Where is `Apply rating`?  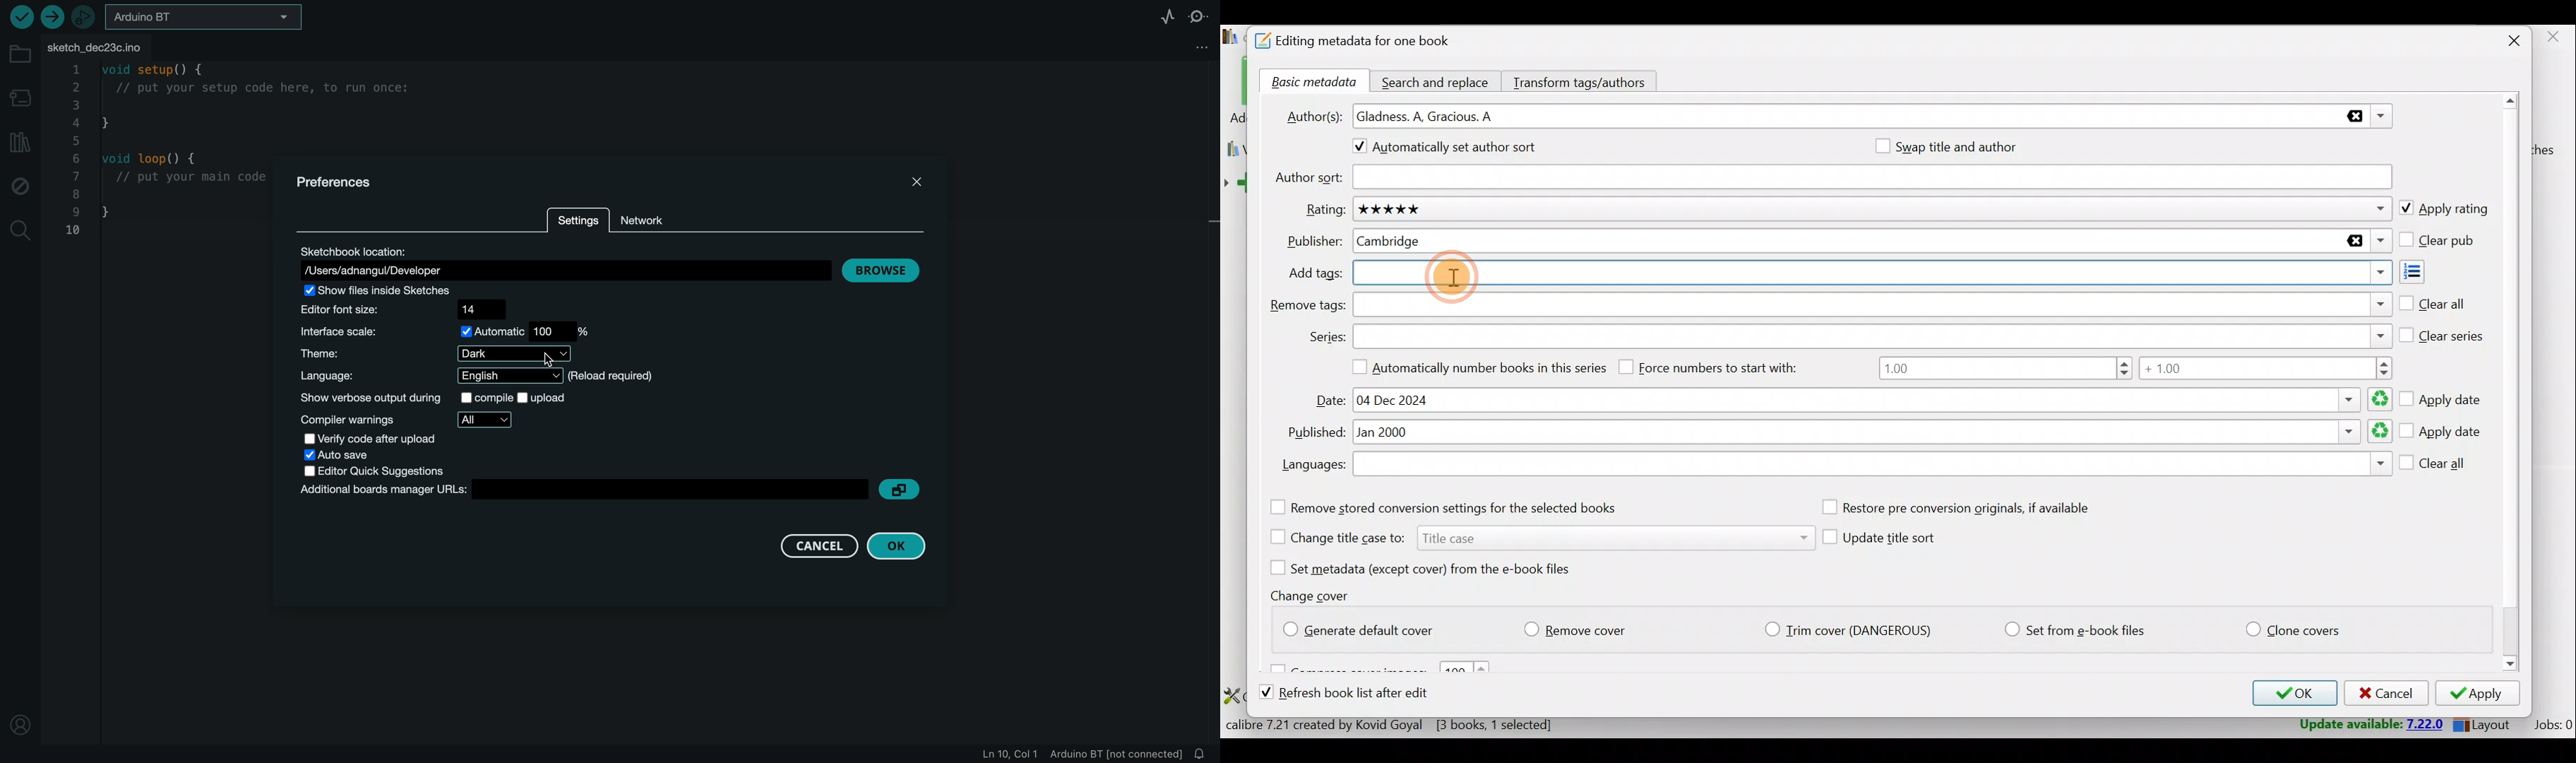 Apply rating is located at coordinates (2443, 210).